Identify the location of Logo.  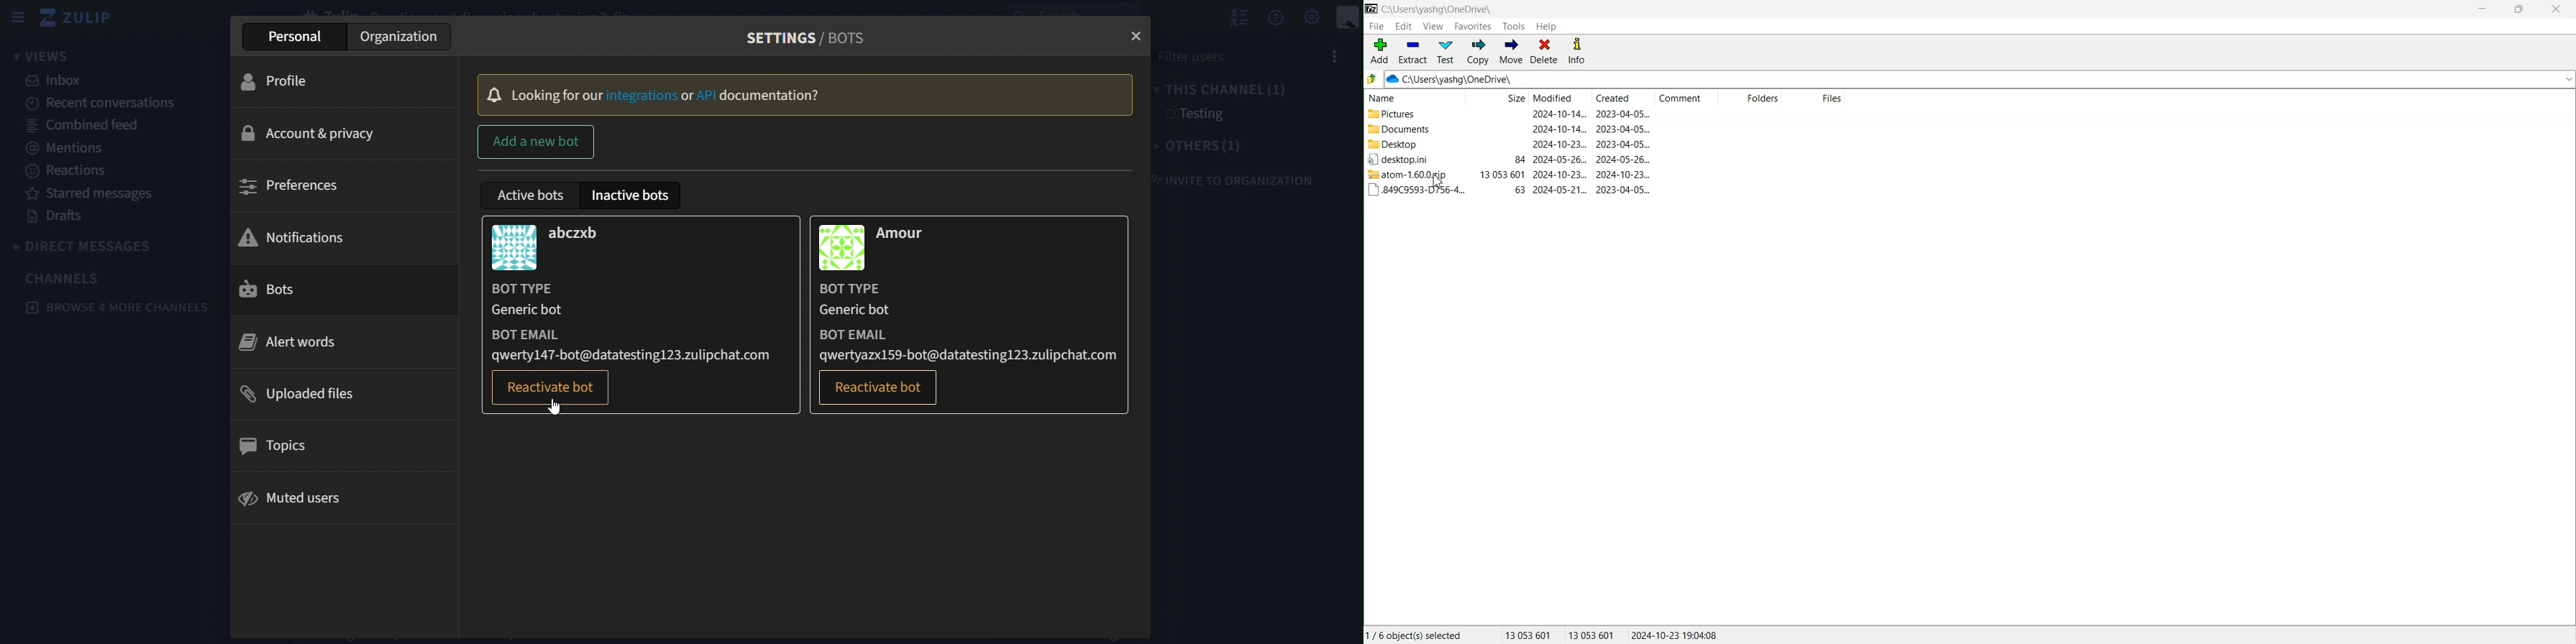
(1372, 8).